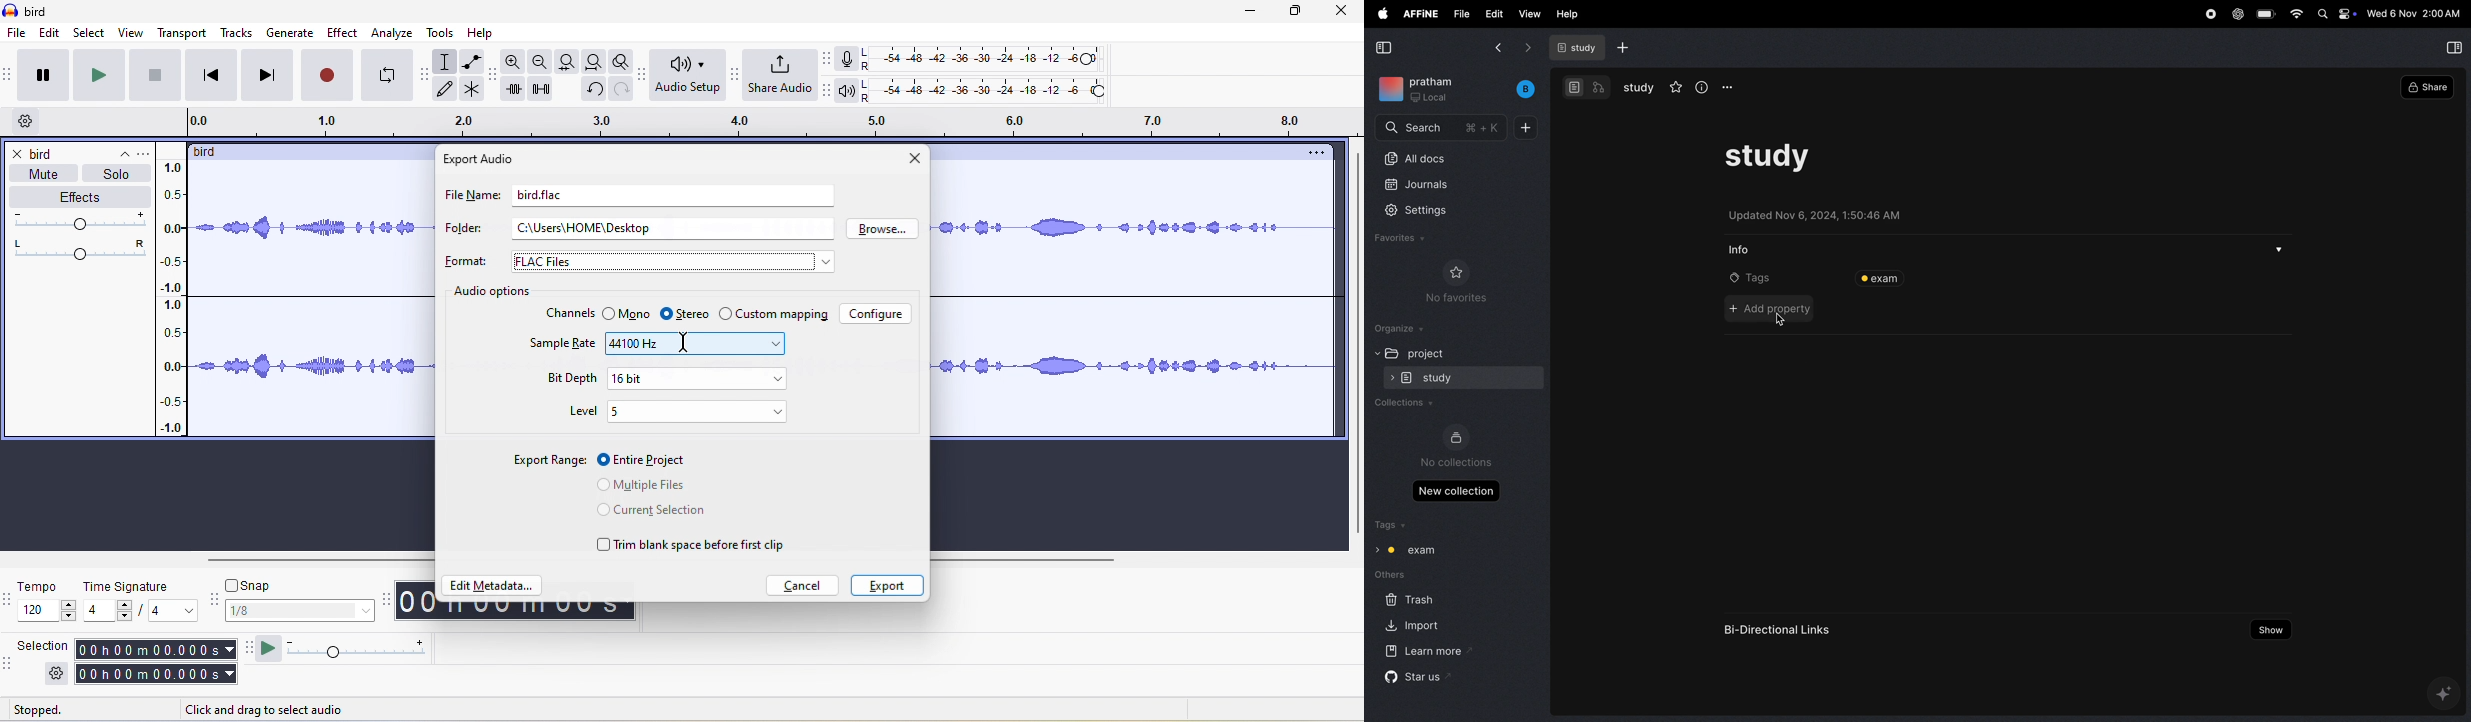 Image resolution: width=2492 pixels, height=728 pixels. Describe the element at coordinates (1427, 352) in the screenshot. I see `project` at that location.